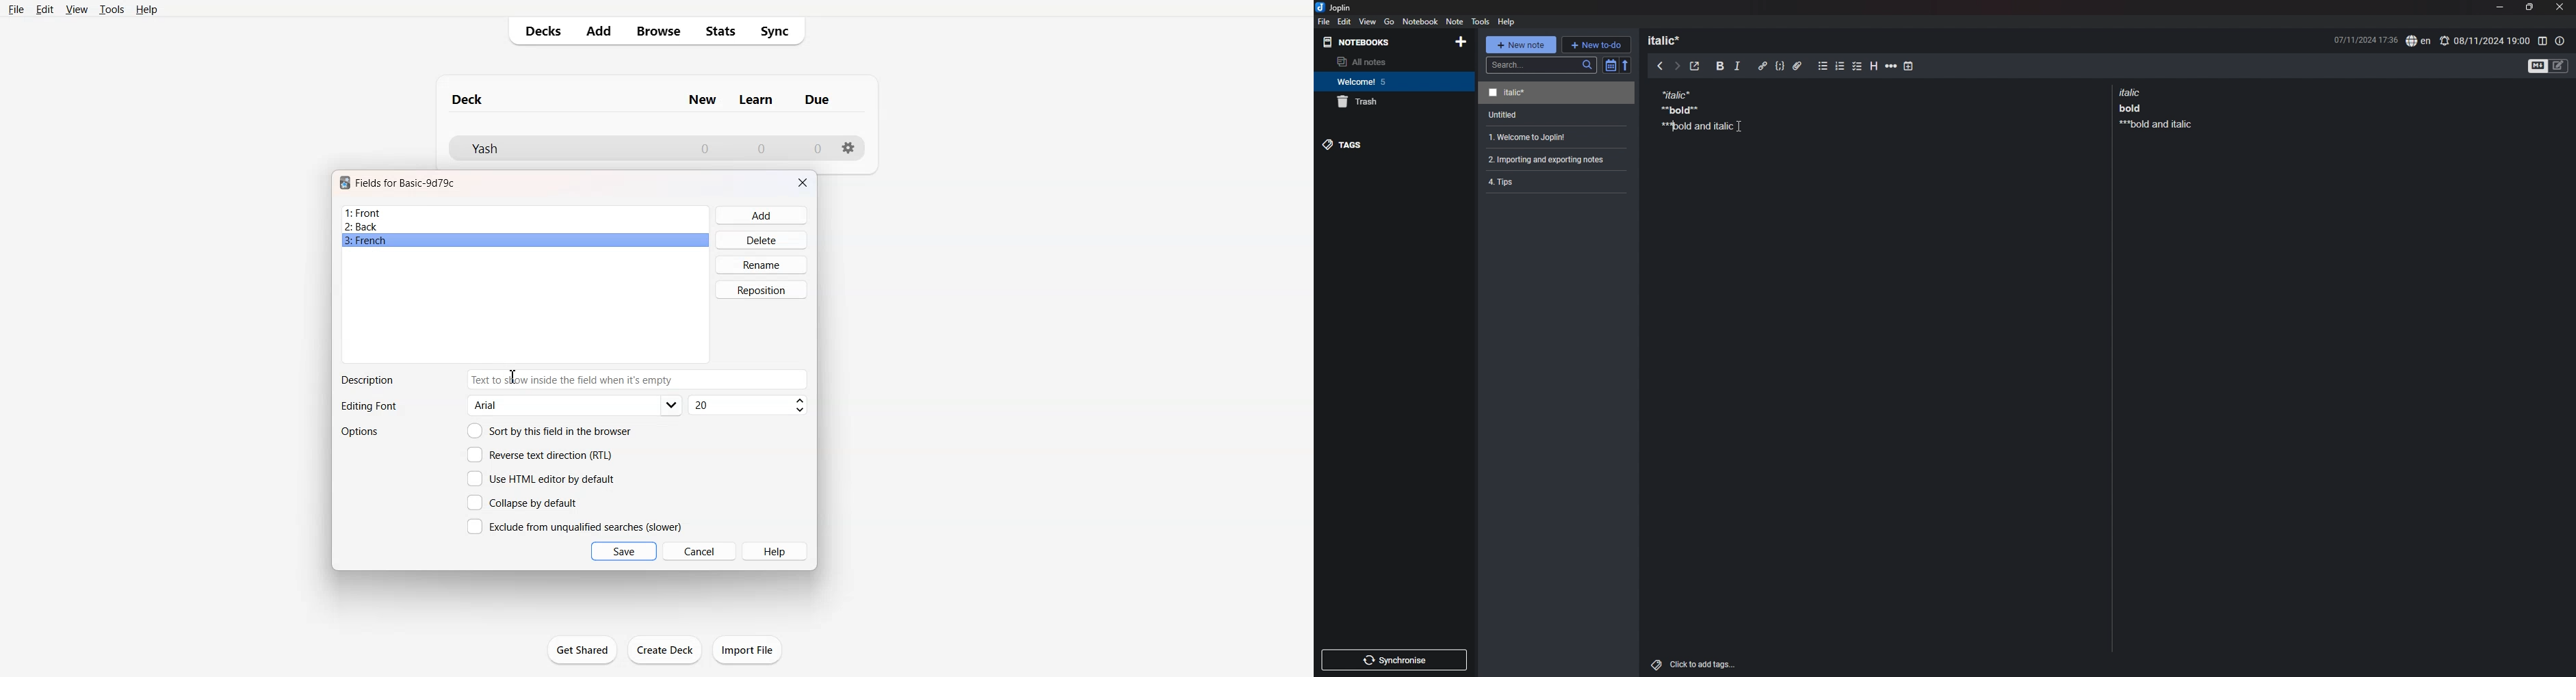 Image resolution: width=2576 pixels, height=700 pixels. I want to click on Back, so click(525, 226).